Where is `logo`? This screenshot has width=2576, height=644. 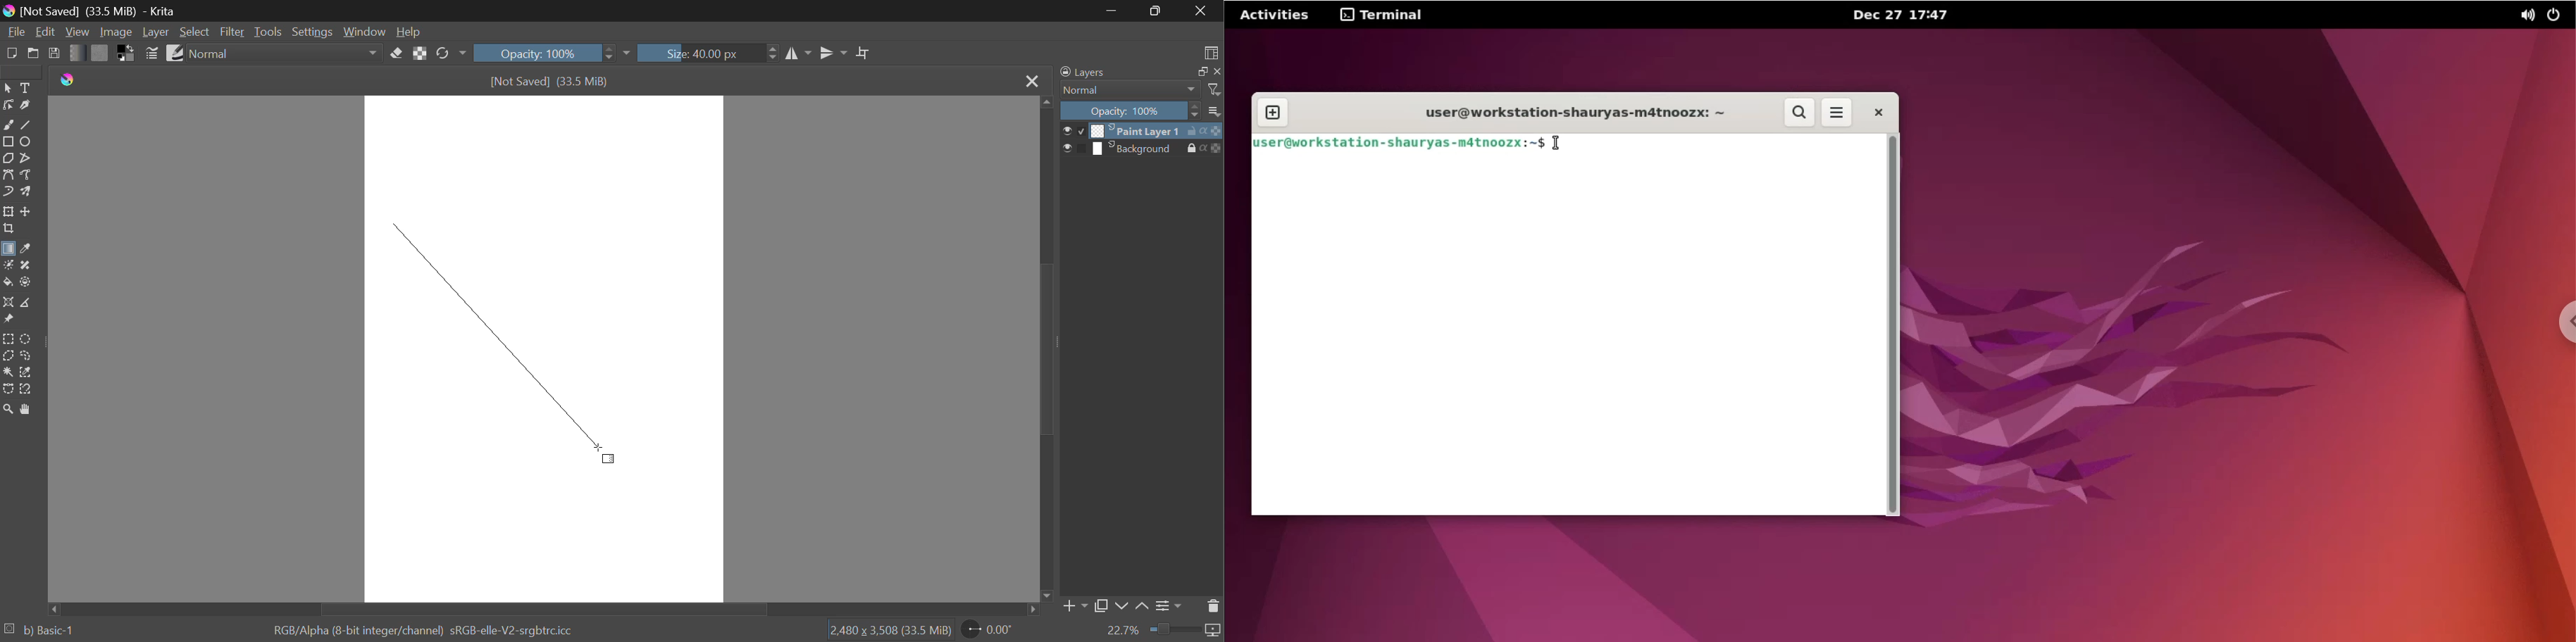
logo is located at coordinates (71, 80).